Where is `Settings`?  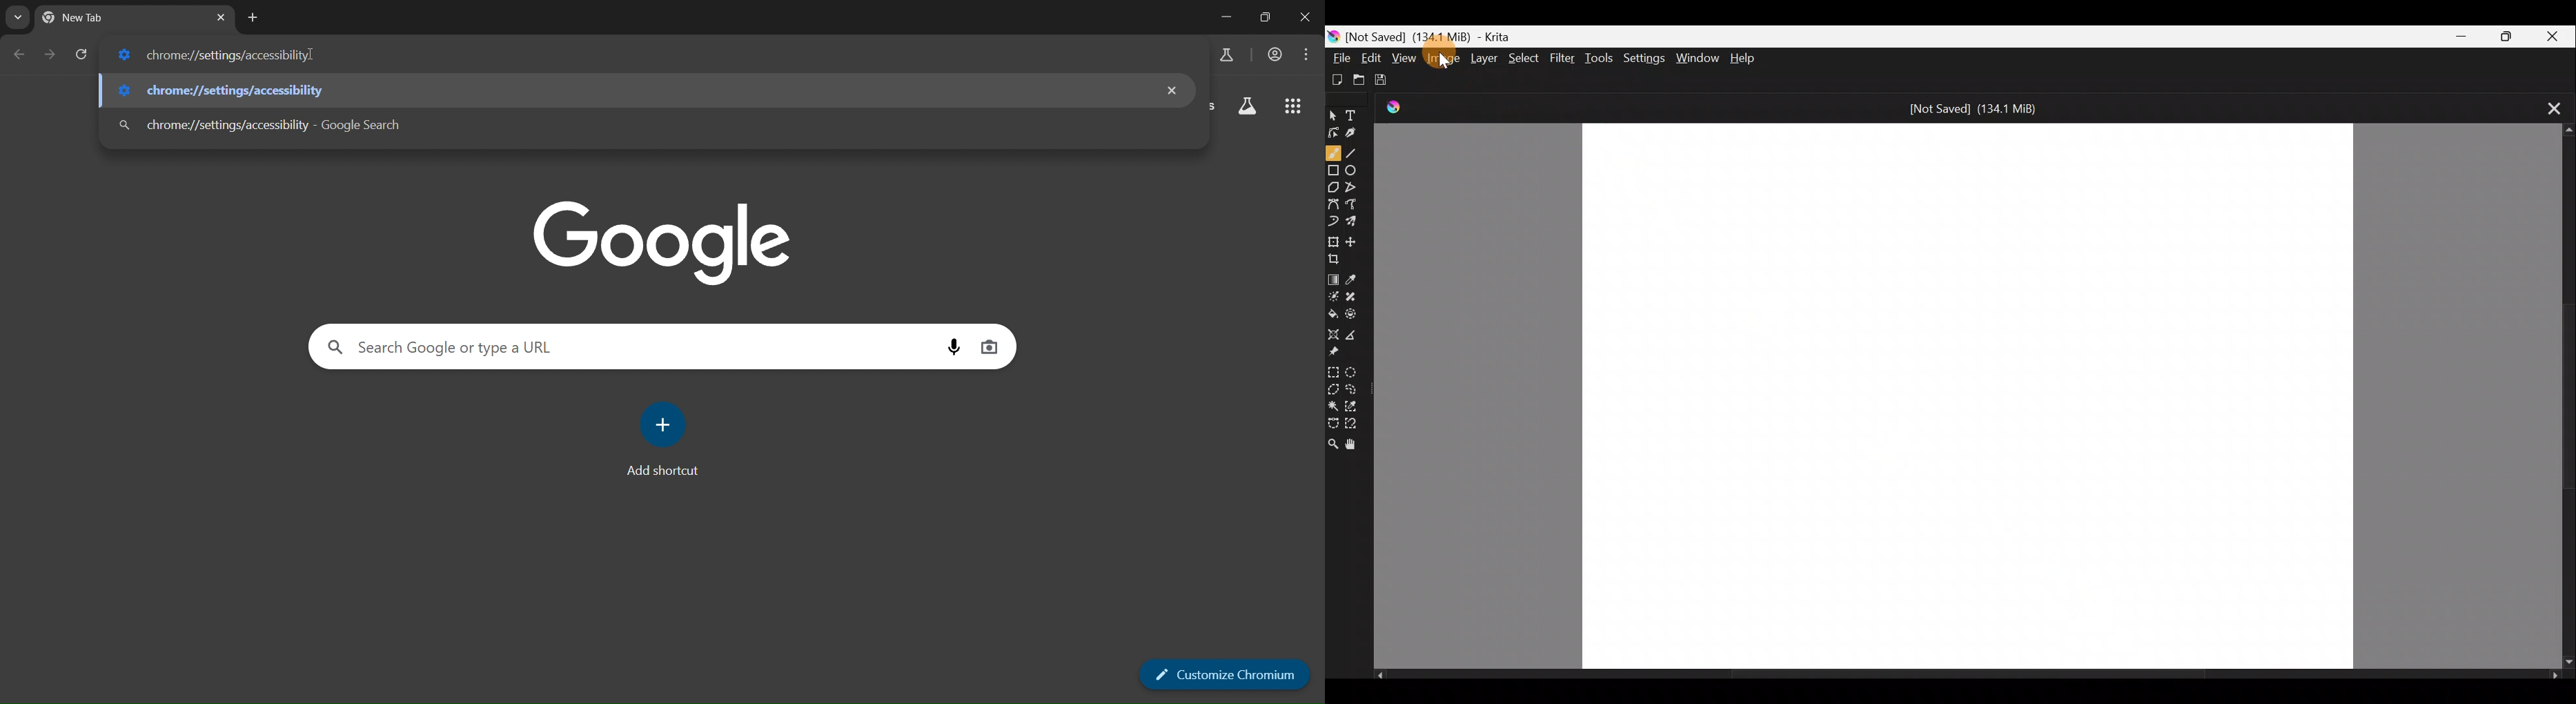
Settings is located at coordinates (1642, 58).